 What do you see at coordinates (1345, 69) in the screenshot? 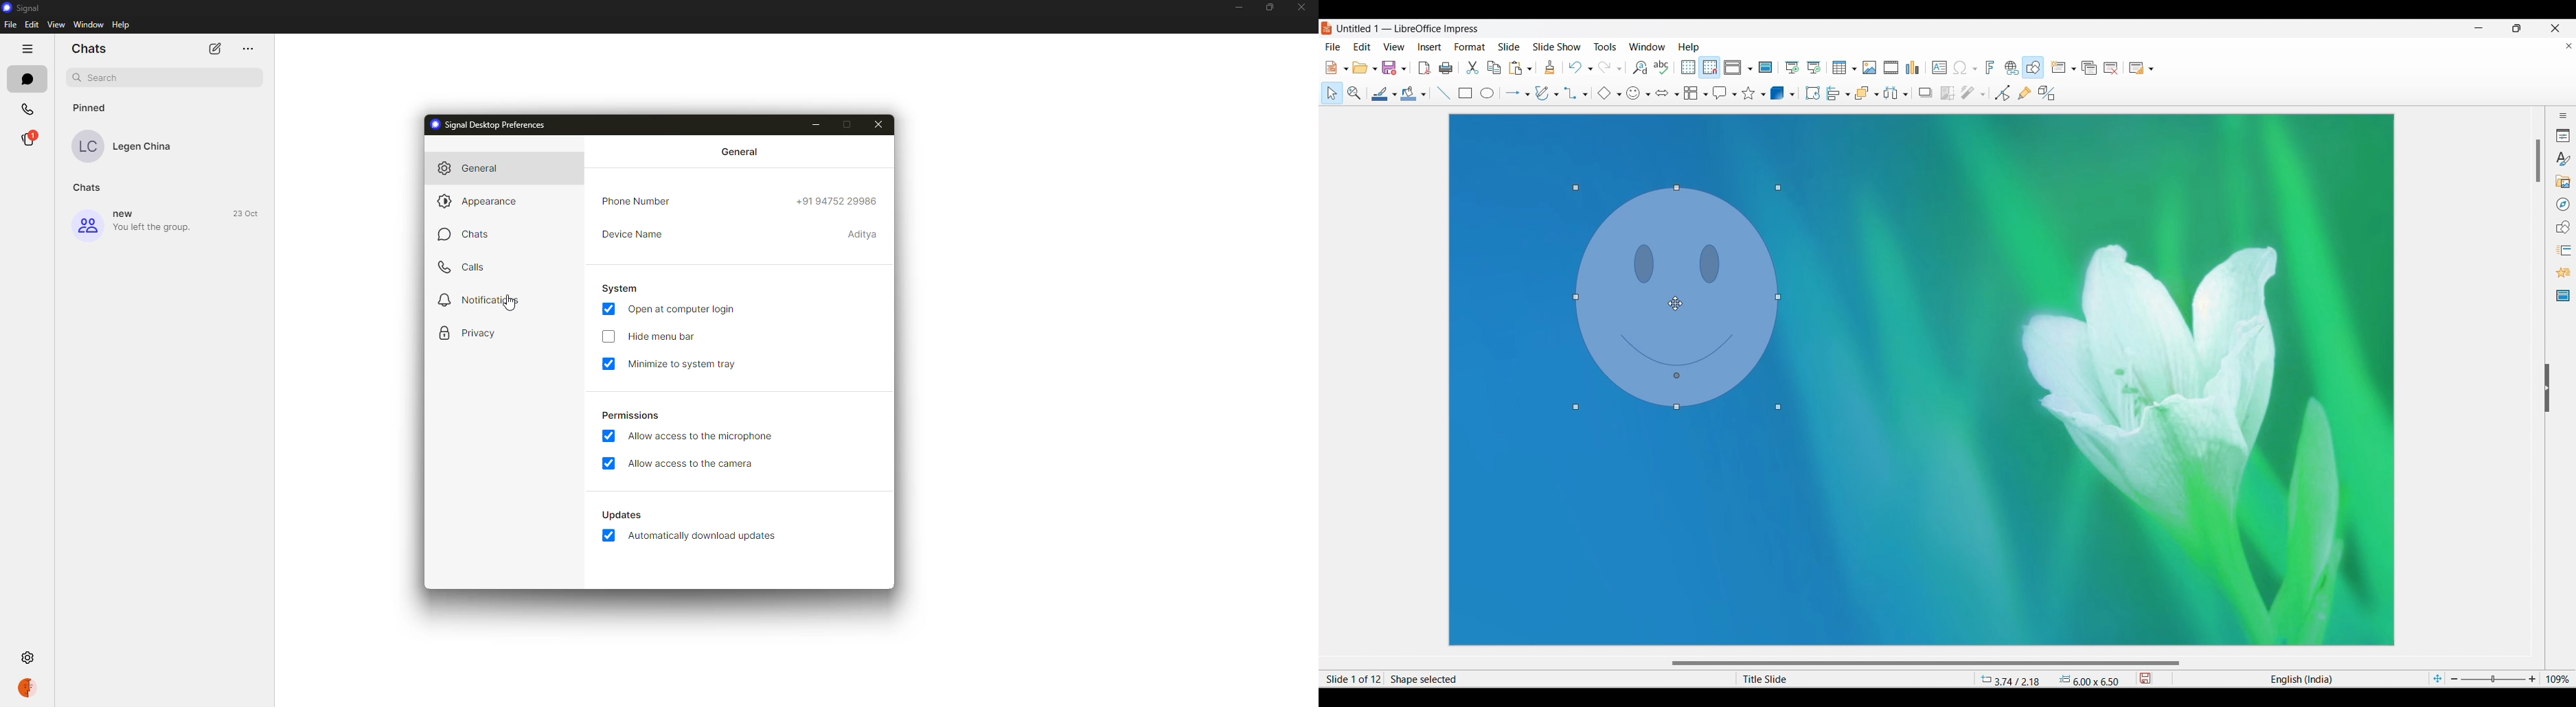
I see `New document options` at bounding box center [1345, 69].